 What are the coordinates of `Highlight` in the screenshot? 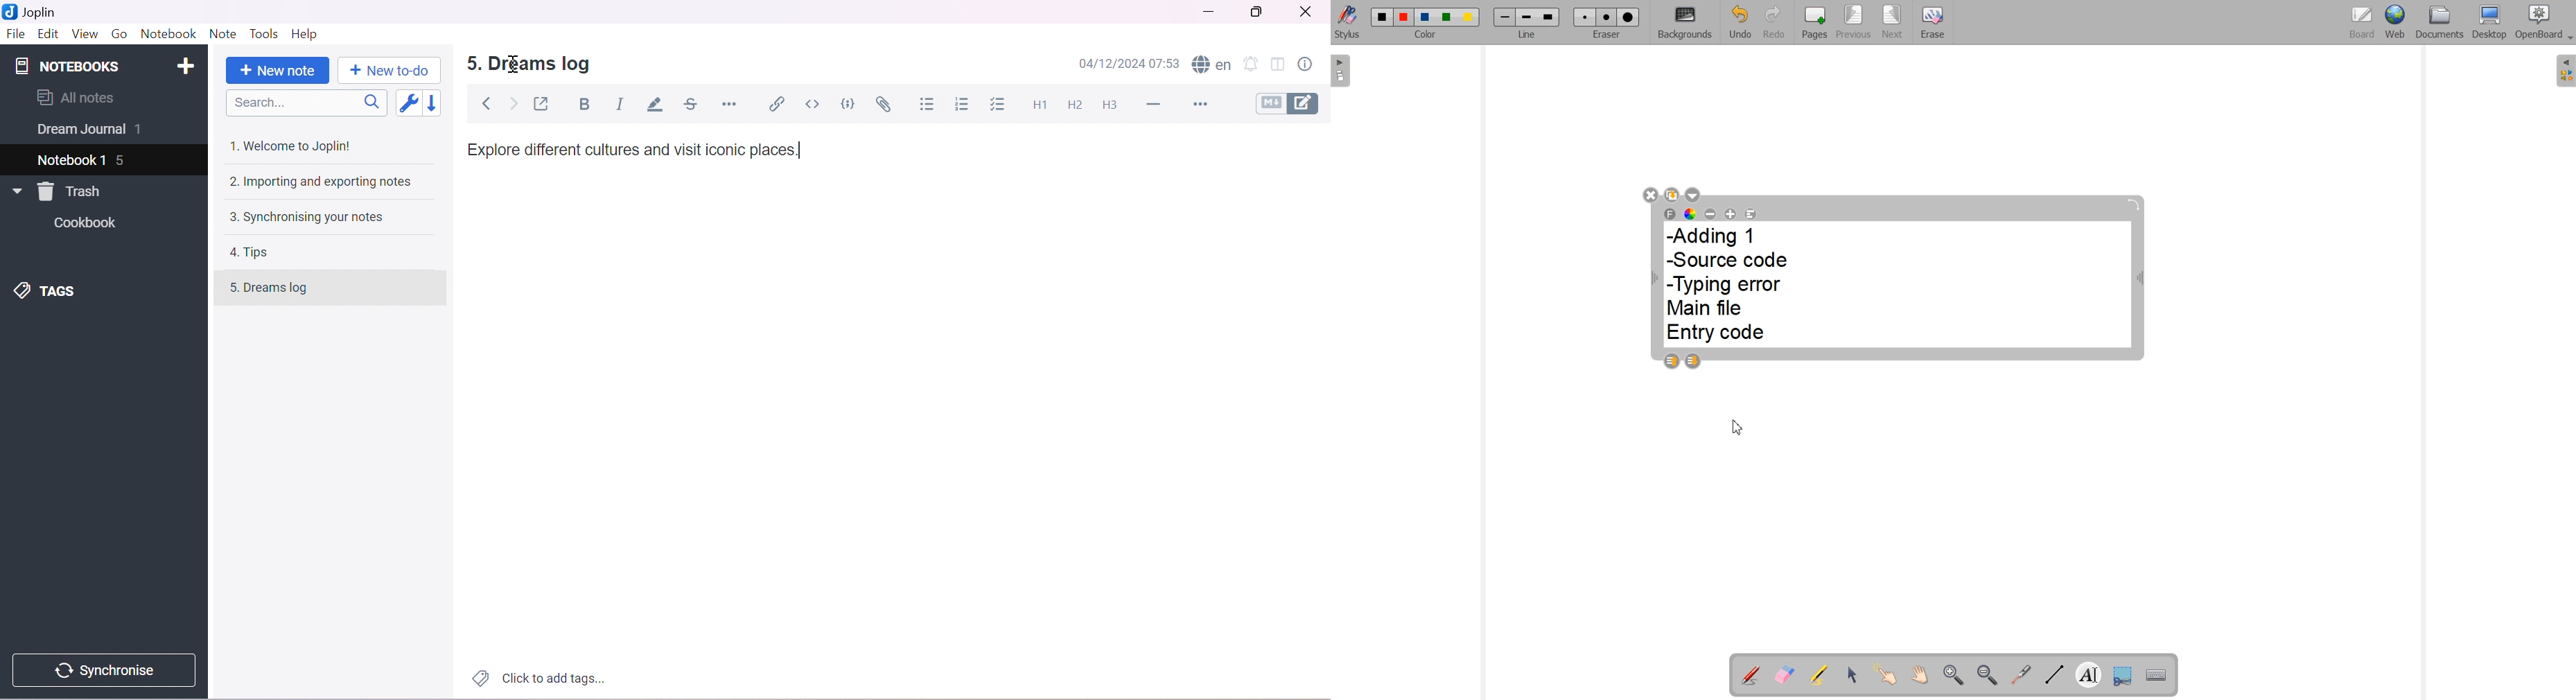 It's located at (658, 105).